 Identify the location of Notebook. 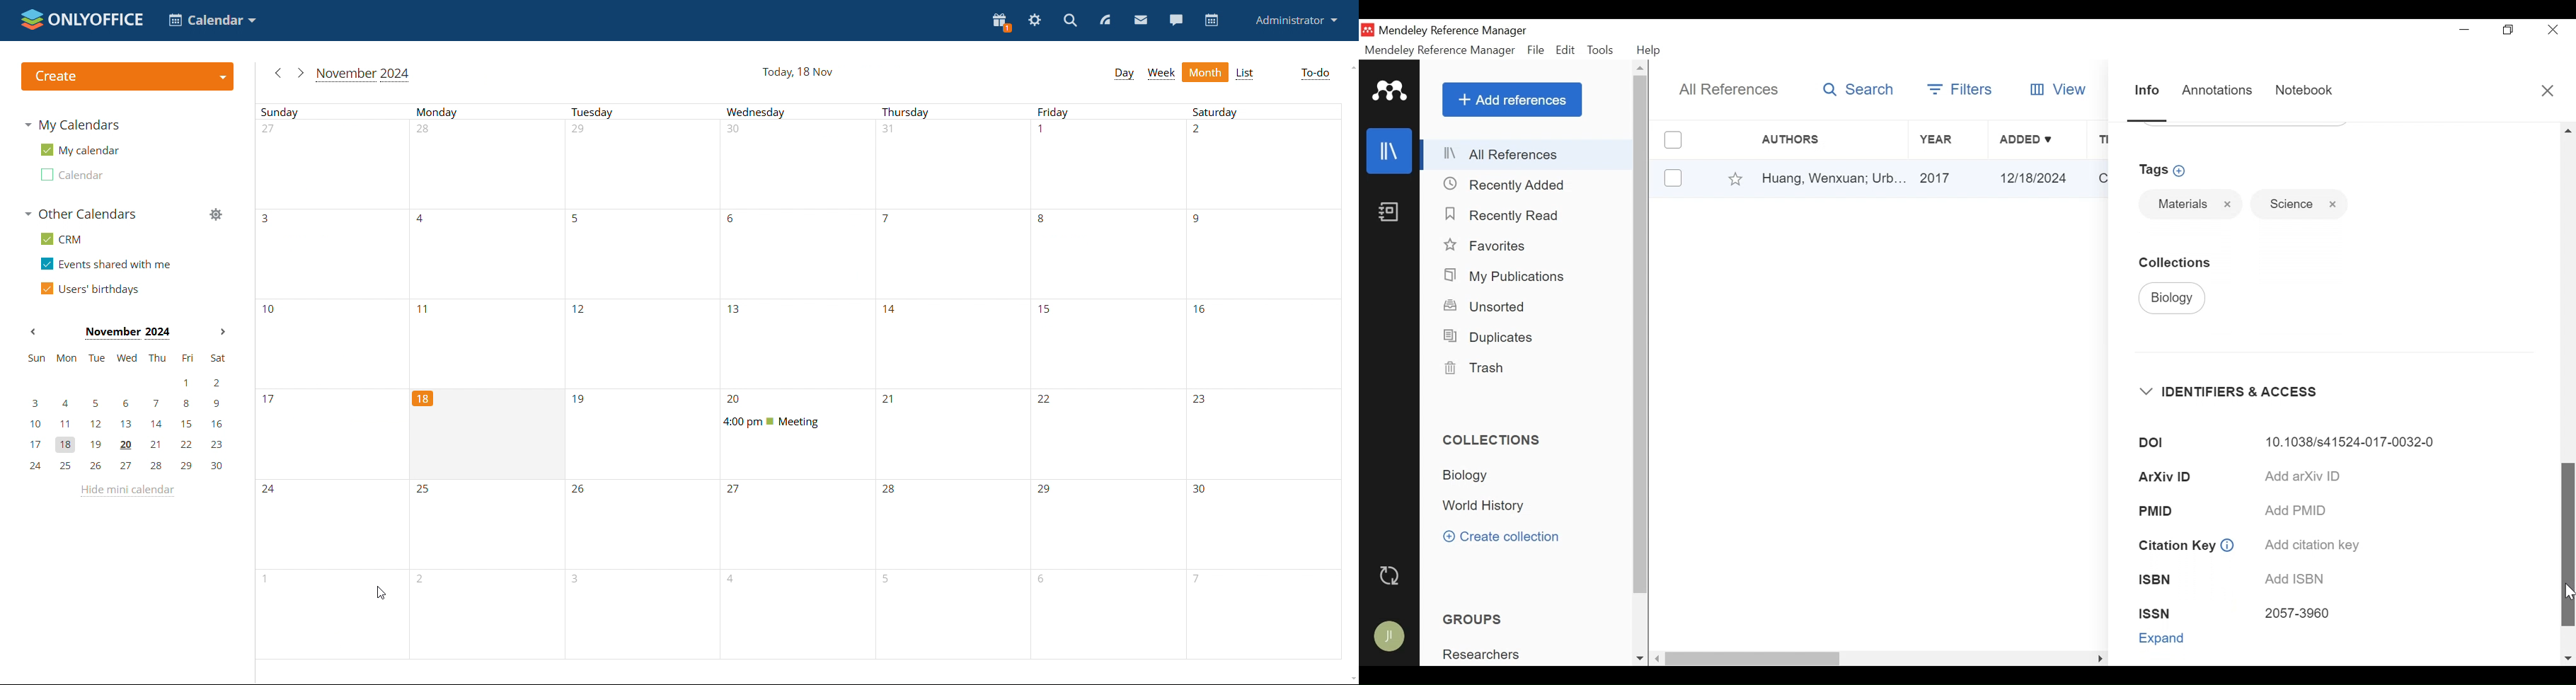
(1391, 213).